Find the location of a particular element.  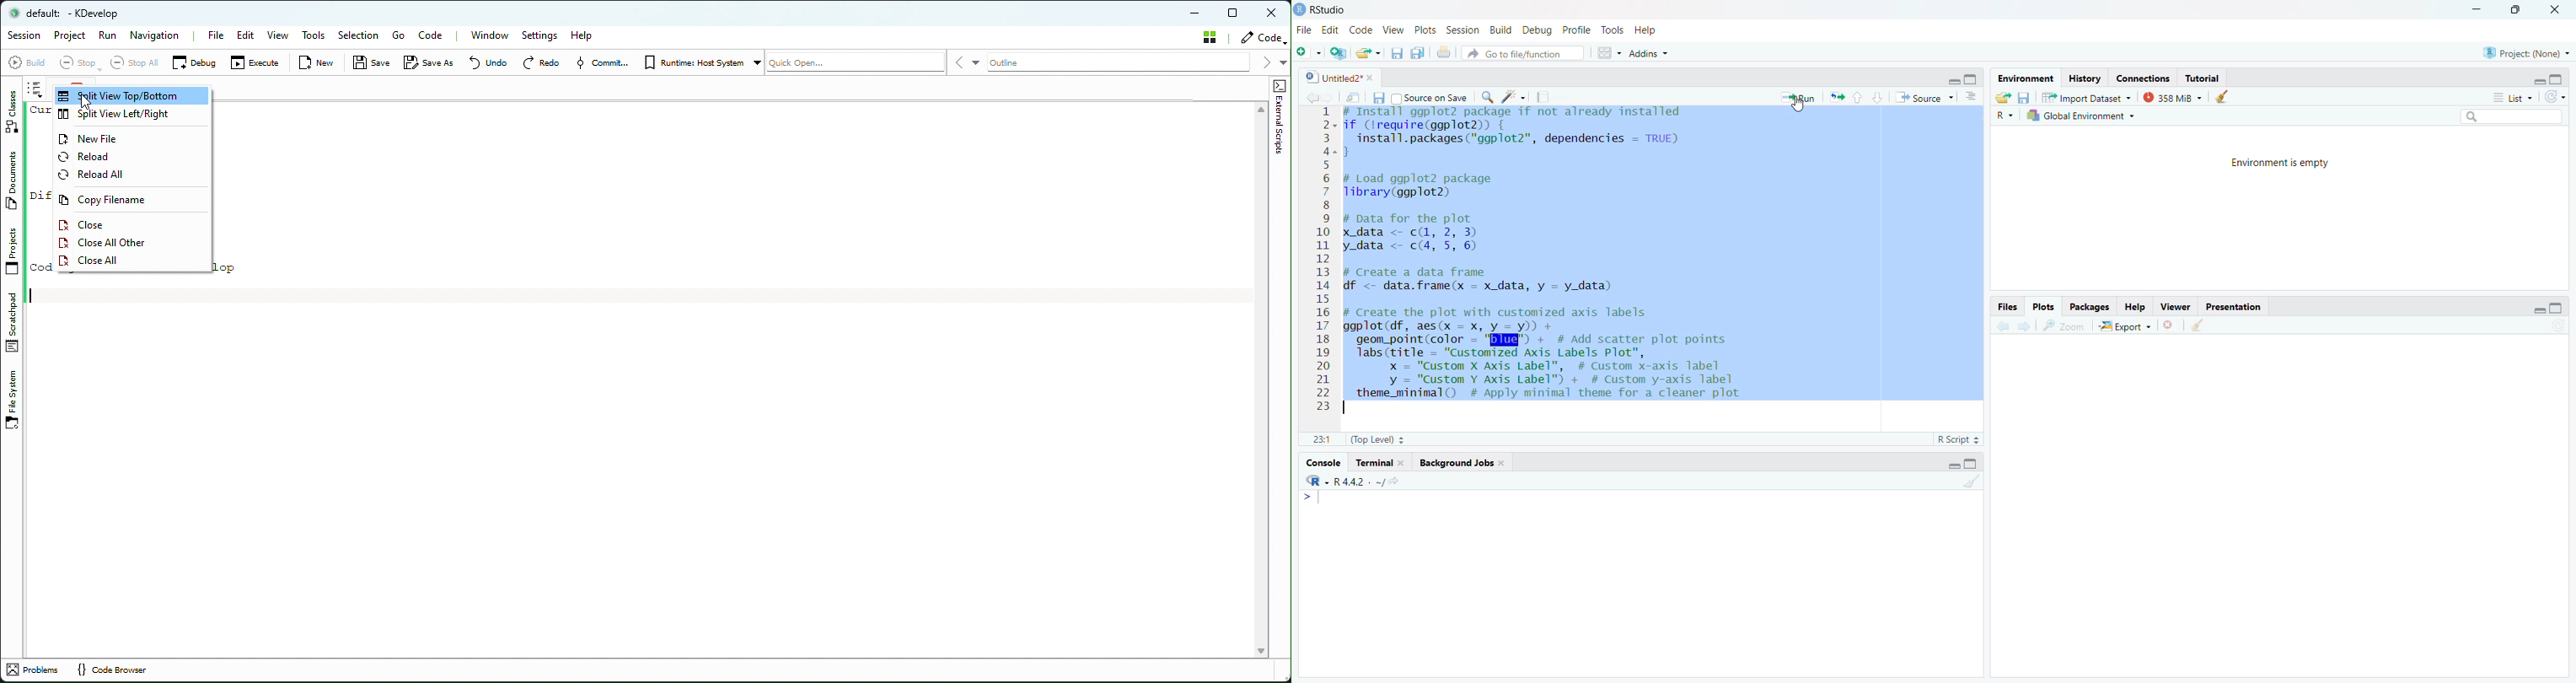

RStudio is located at coordinates (1324, 8).